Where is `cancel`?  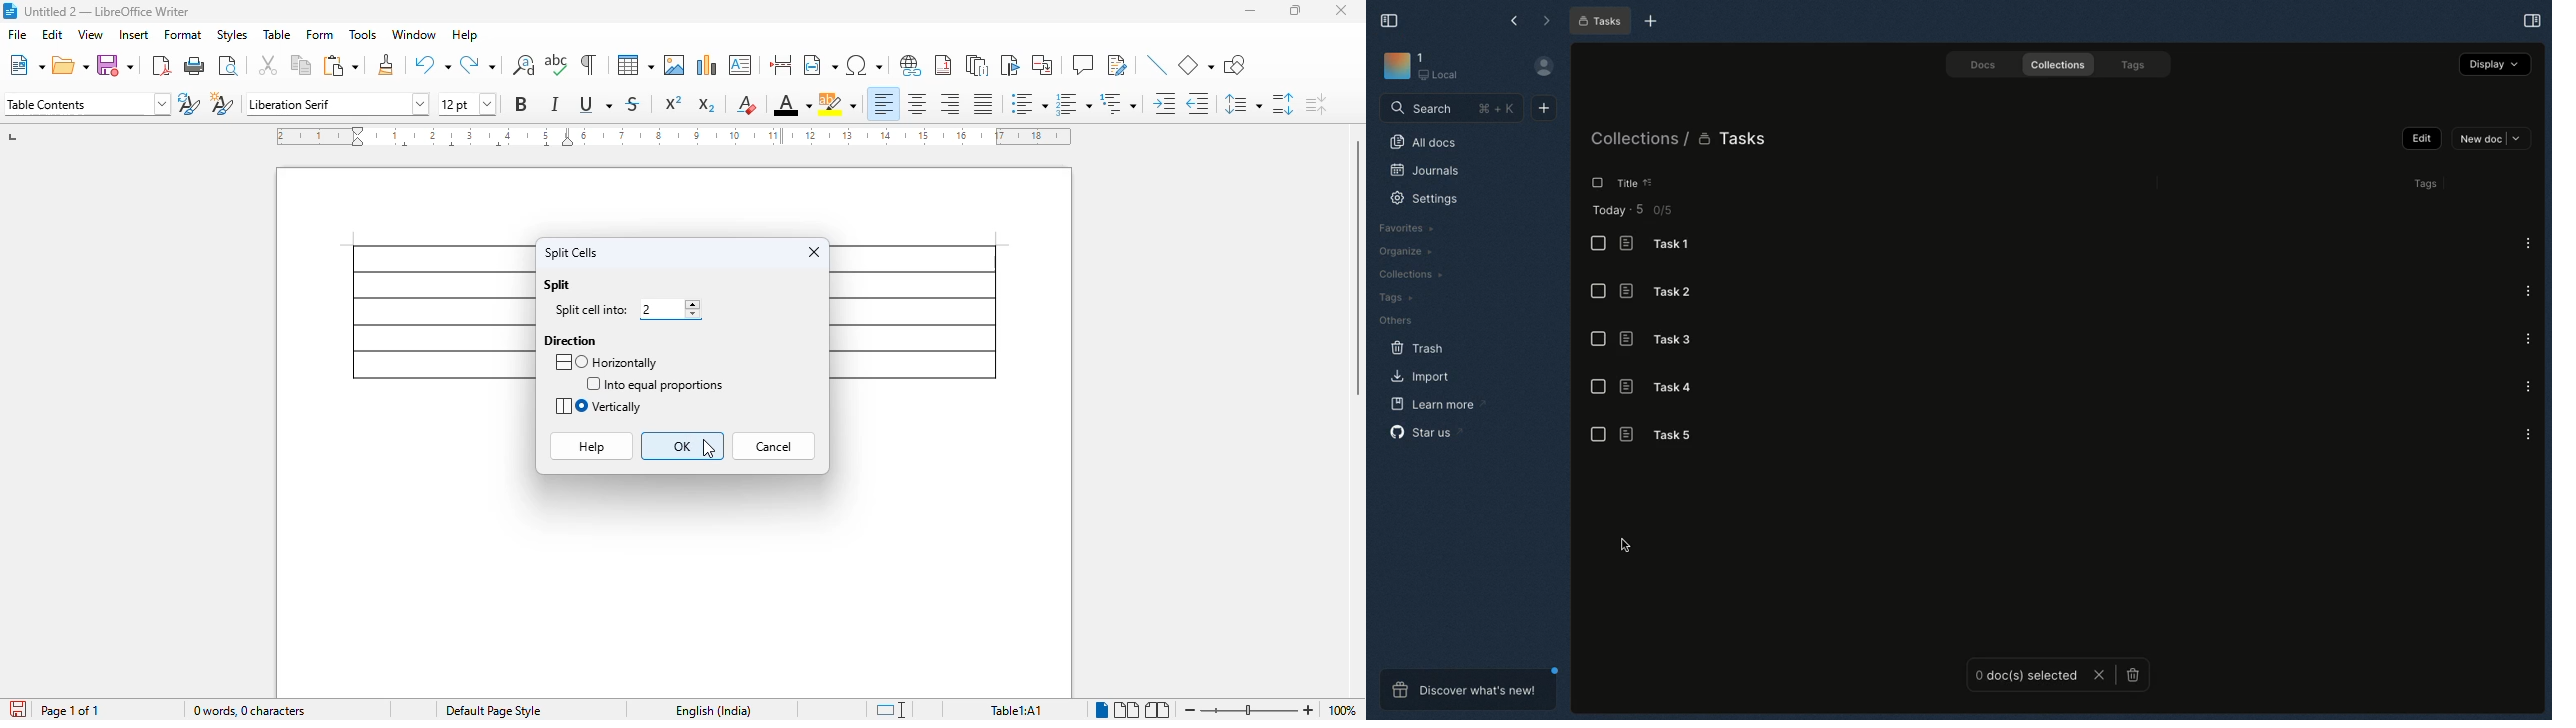 cancel is located at coordinates (774, 447).